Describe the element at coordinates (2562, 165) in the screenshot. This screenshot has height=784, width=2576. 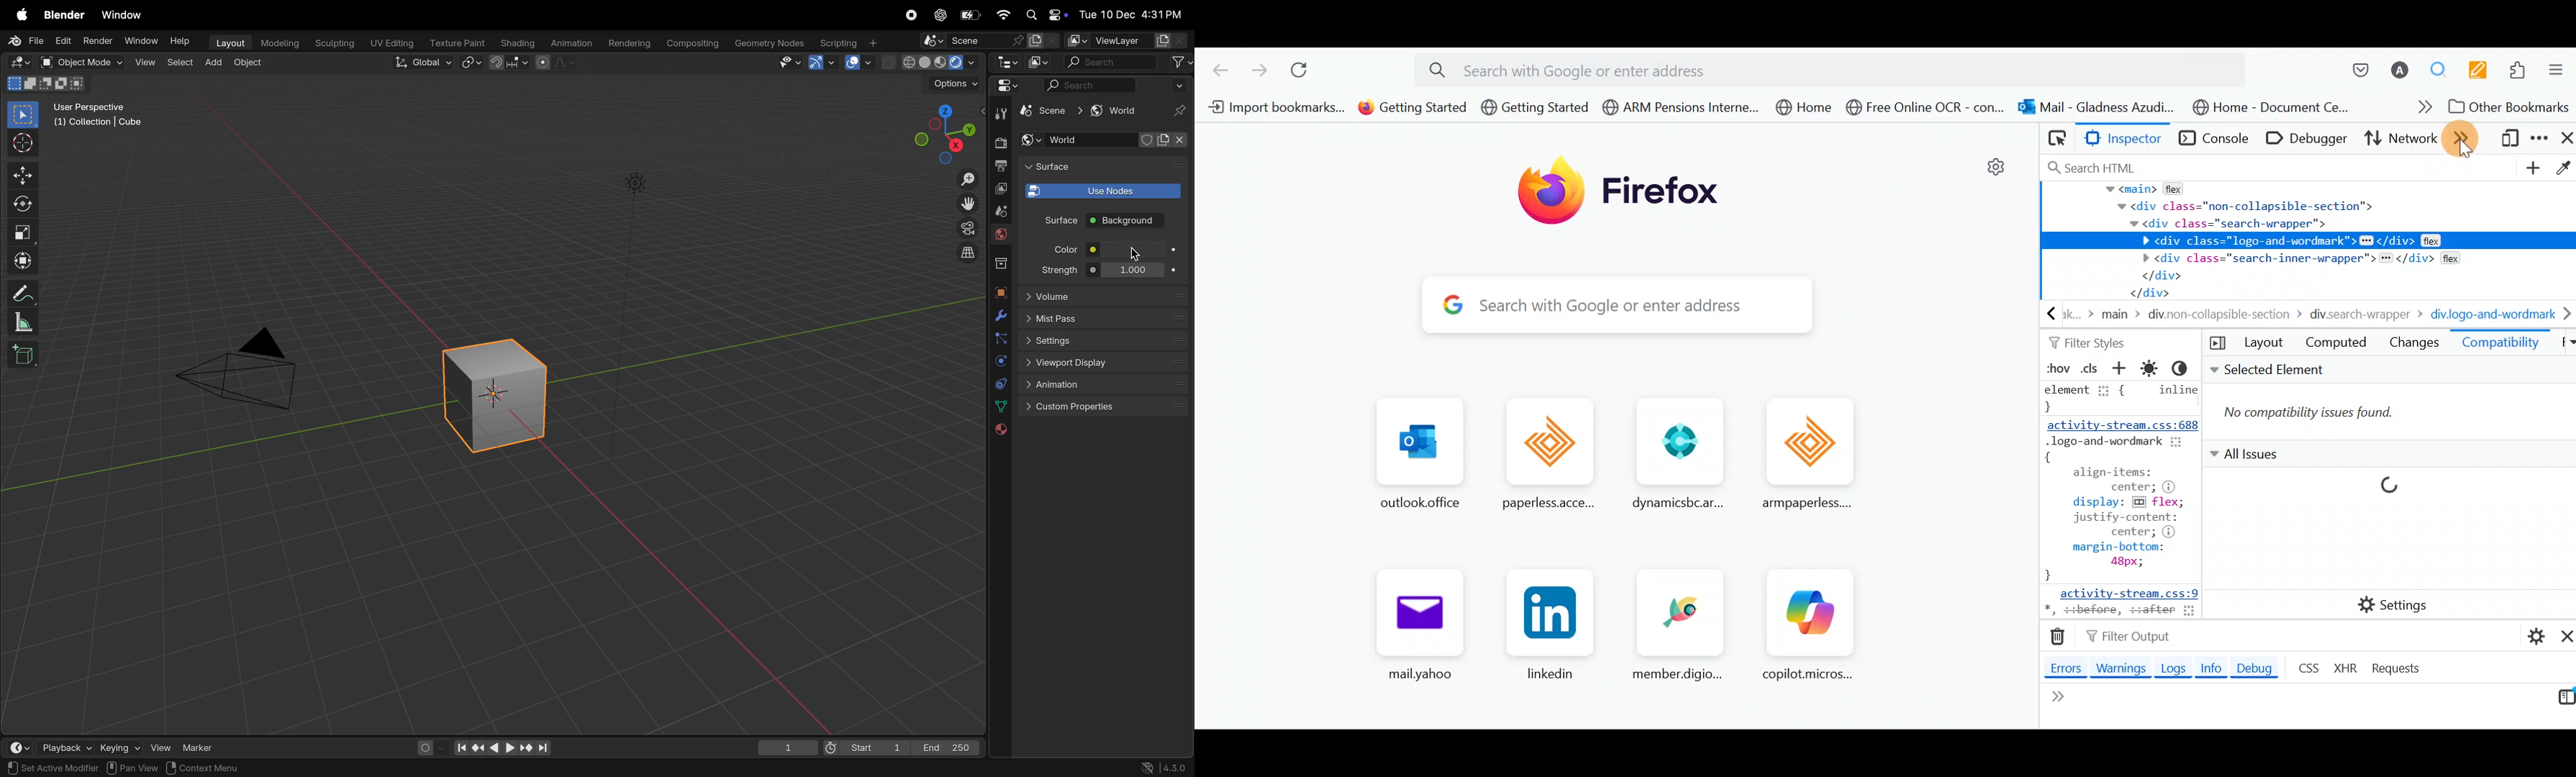
I see `Grab a colour from the page` at that location.